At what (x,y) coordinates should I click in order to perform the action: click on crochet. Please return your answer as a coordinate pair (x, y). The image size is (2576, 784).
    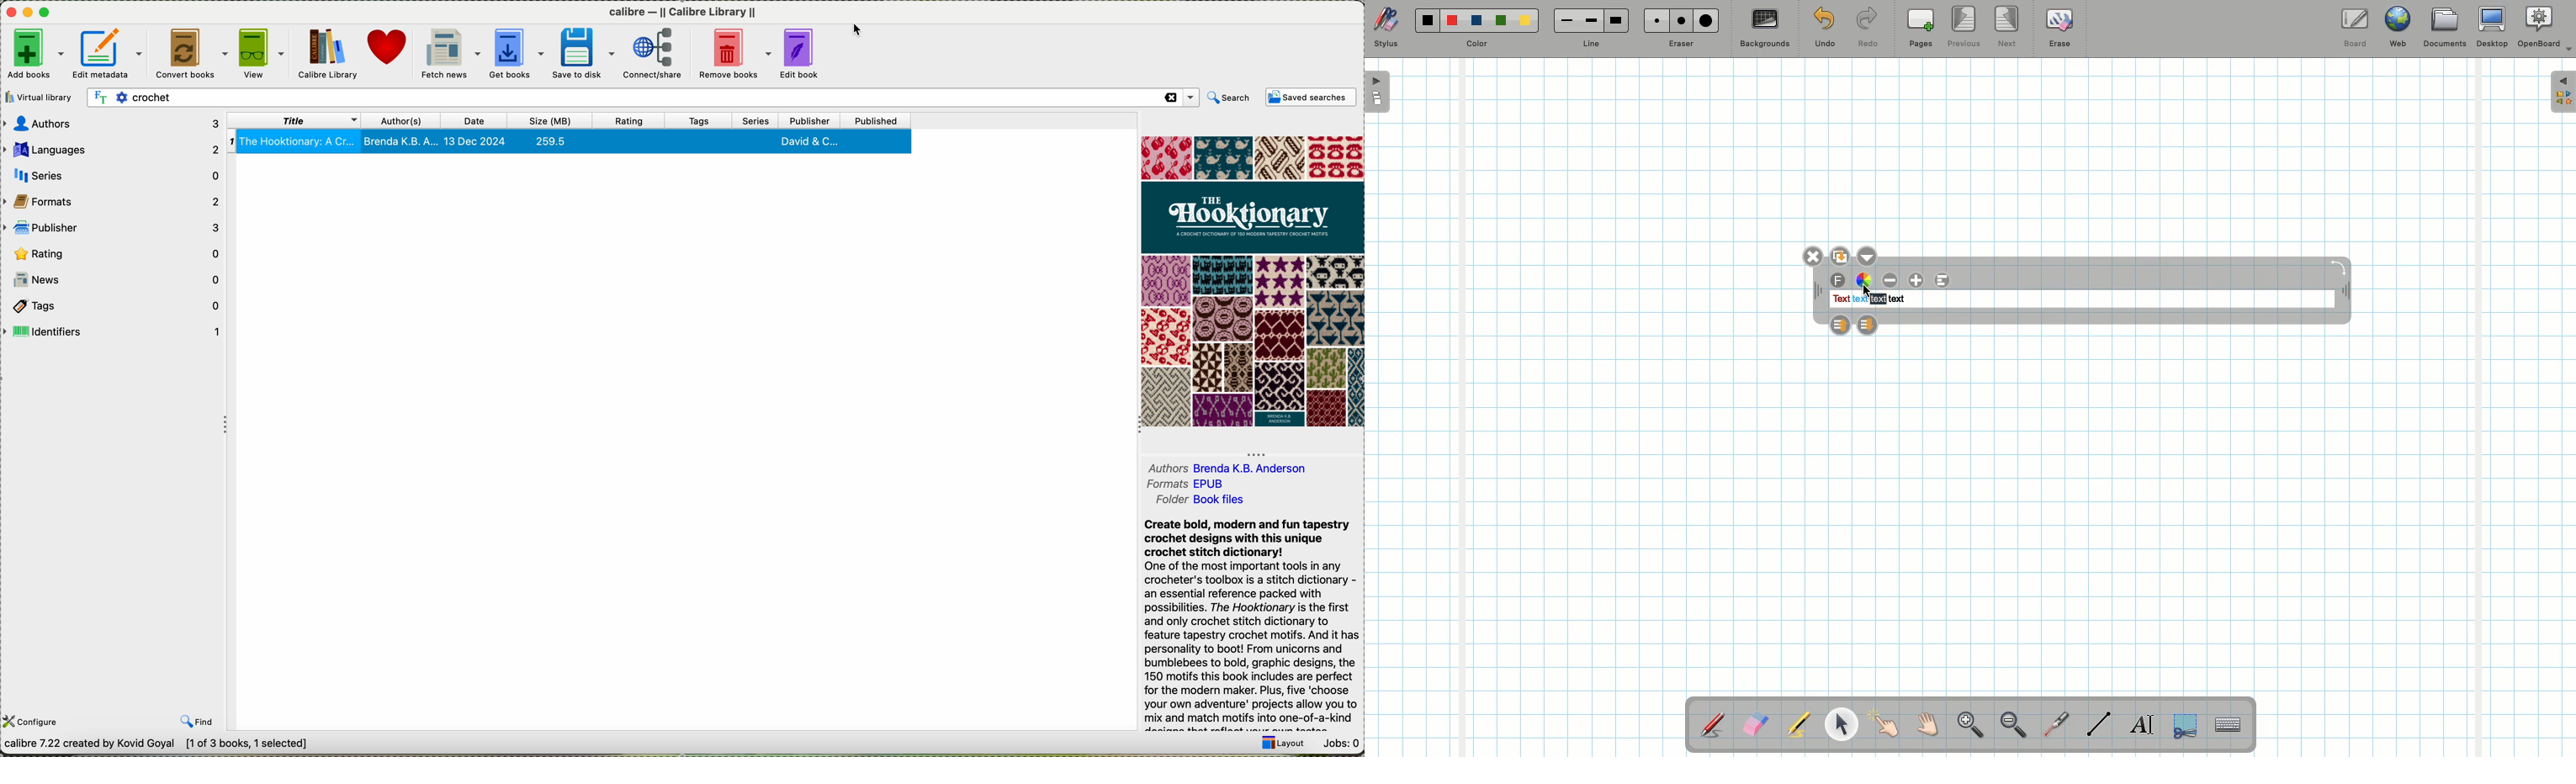
    Looking at the image, I should click on (448, 97).